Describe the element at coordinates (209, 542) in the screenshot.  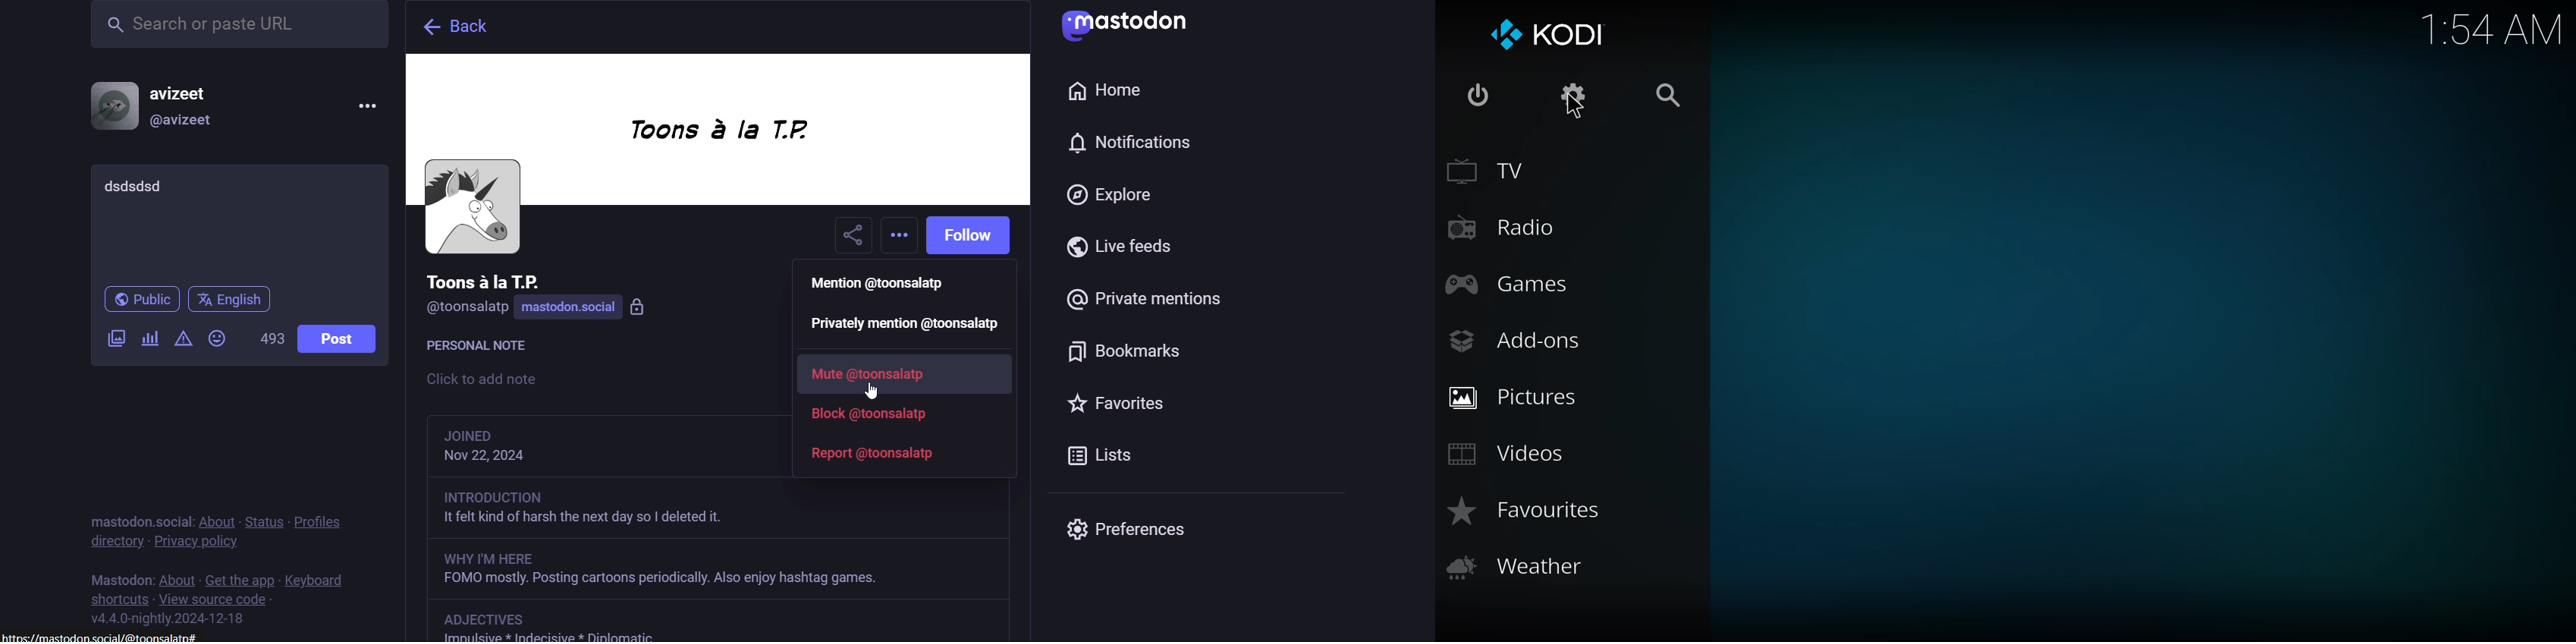
I see `privacy policy` at that location.